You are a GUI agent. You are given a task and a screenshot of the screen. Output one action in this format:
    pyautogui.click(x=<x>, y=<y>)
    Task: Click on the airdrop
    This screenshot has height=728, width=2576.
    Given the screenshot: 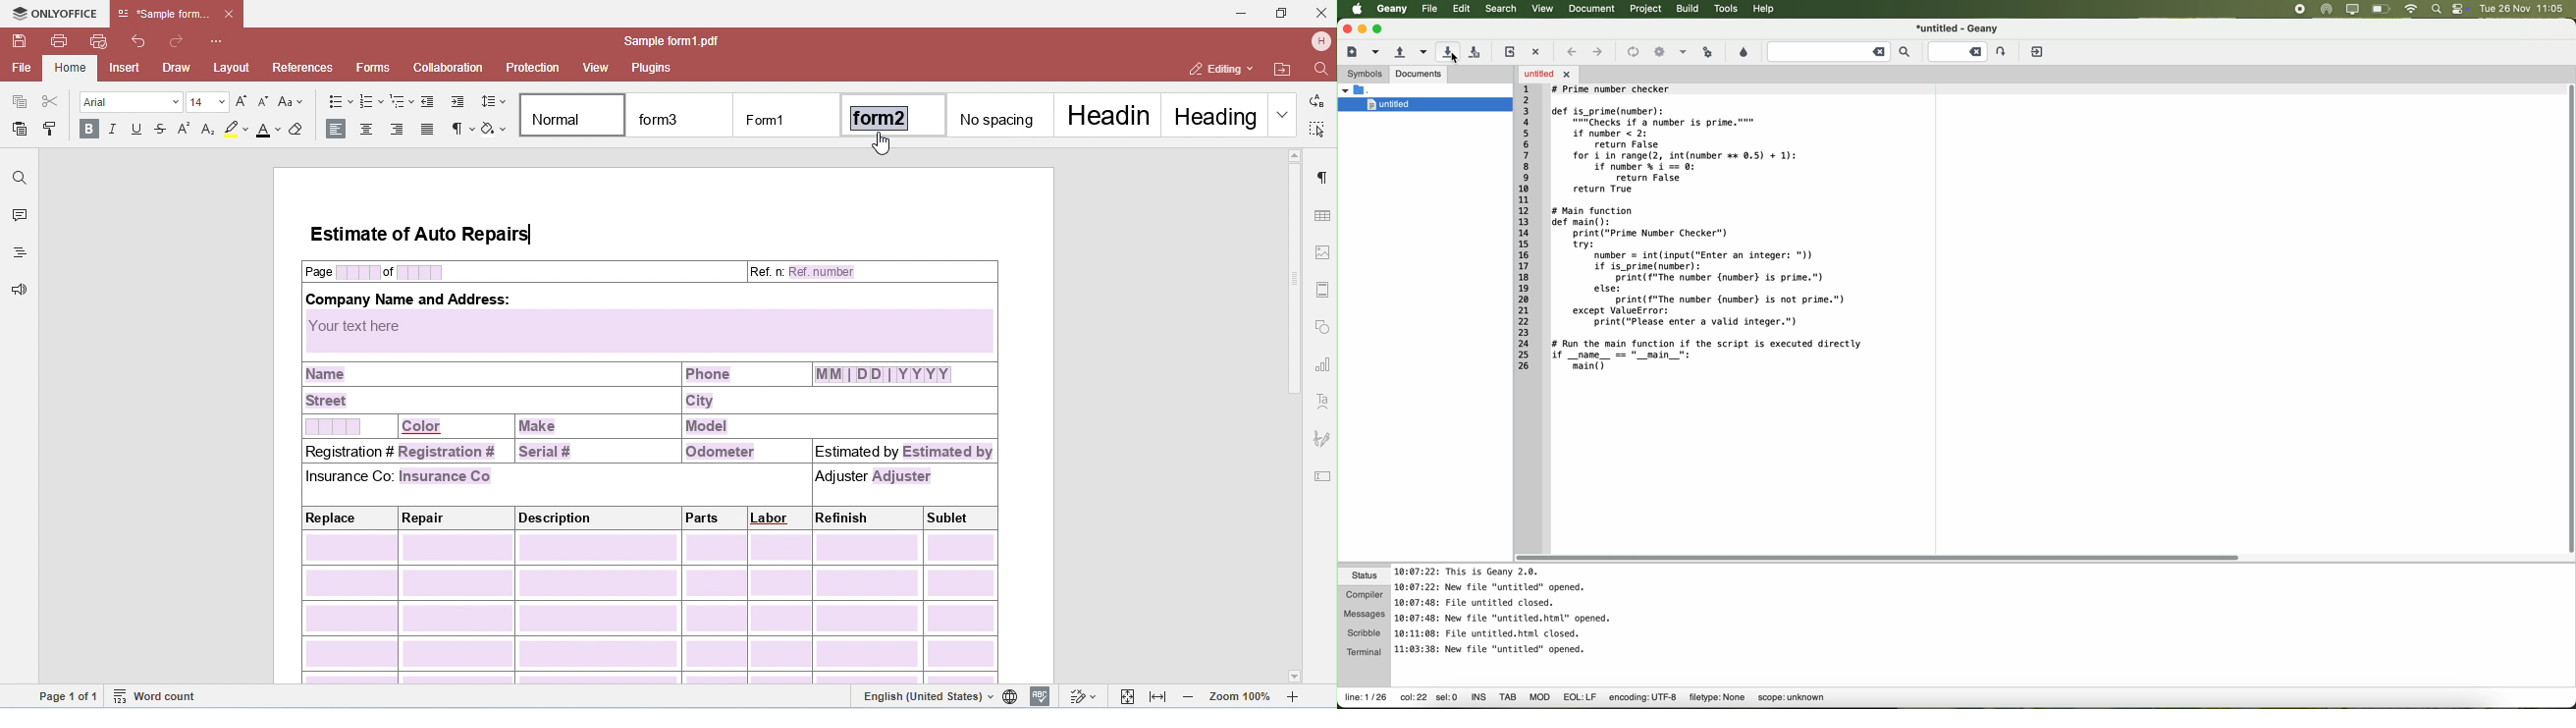 What is the action you would take?
    pyautogui.click(x=2326, y=9)
    